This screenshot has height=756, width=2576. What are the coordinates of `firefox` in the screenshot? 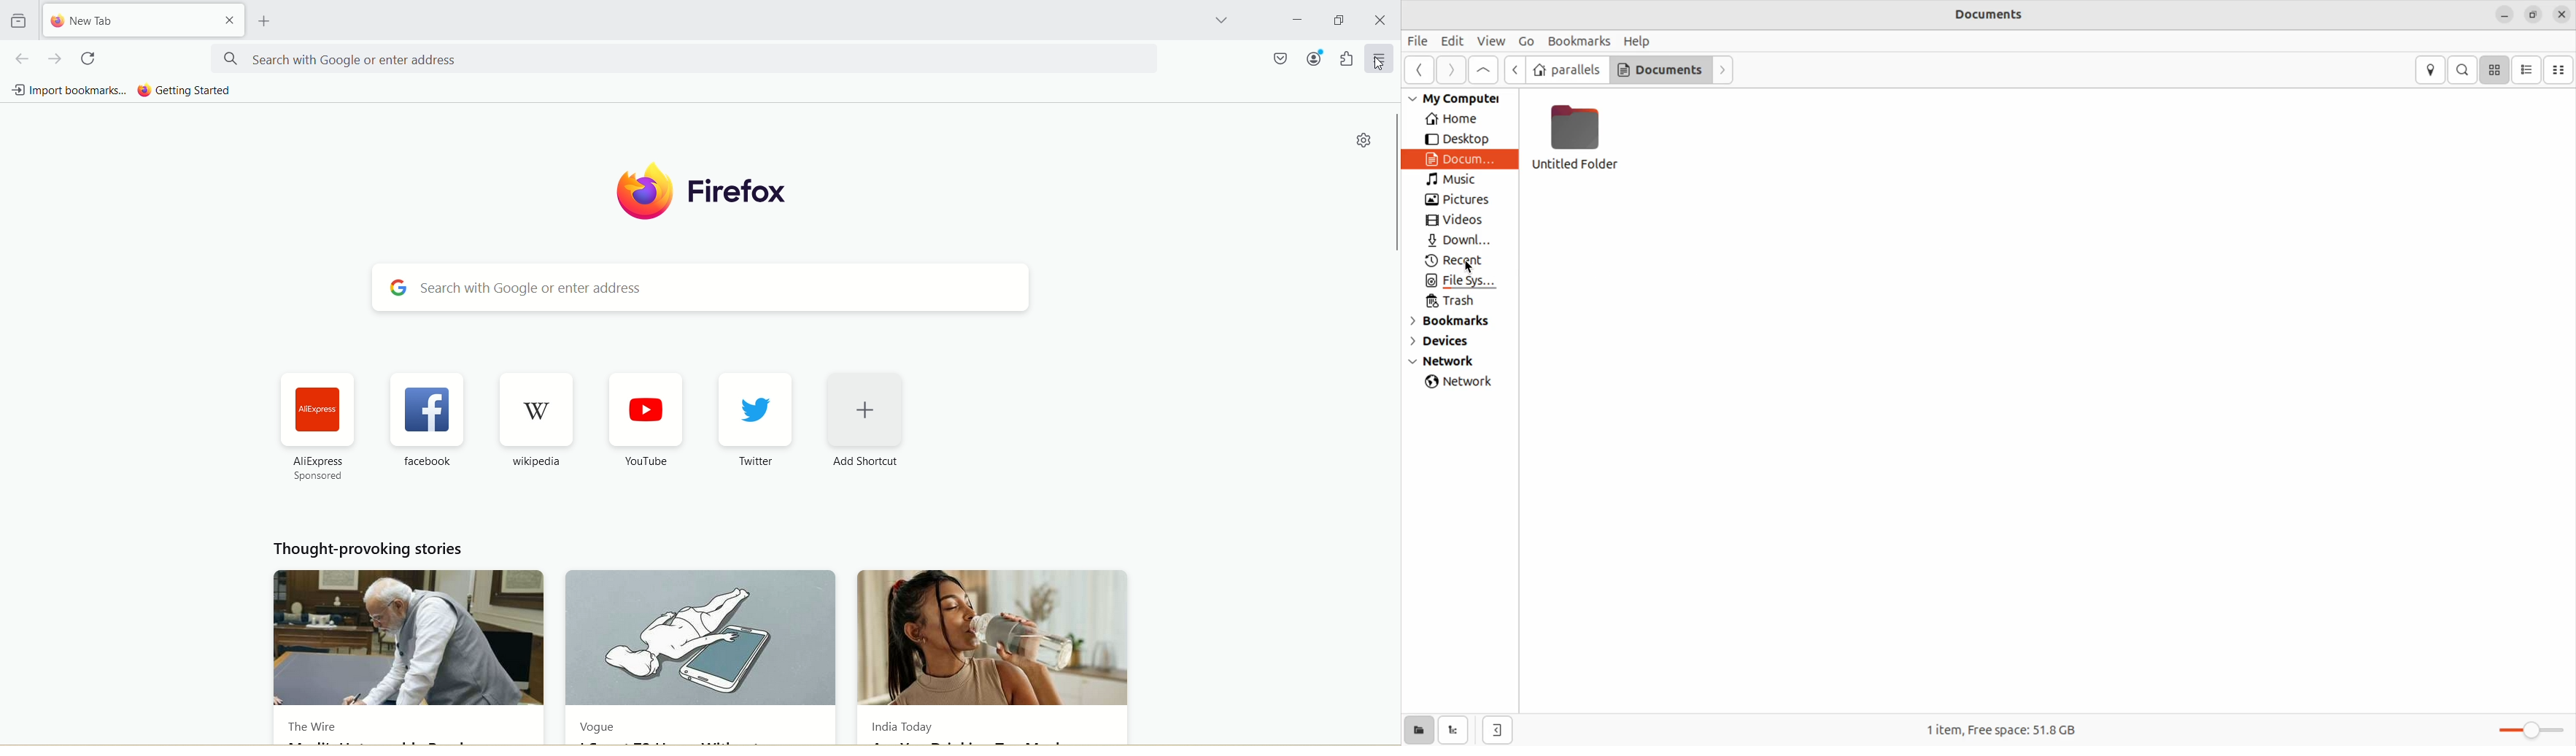 It's located at (738, 194).